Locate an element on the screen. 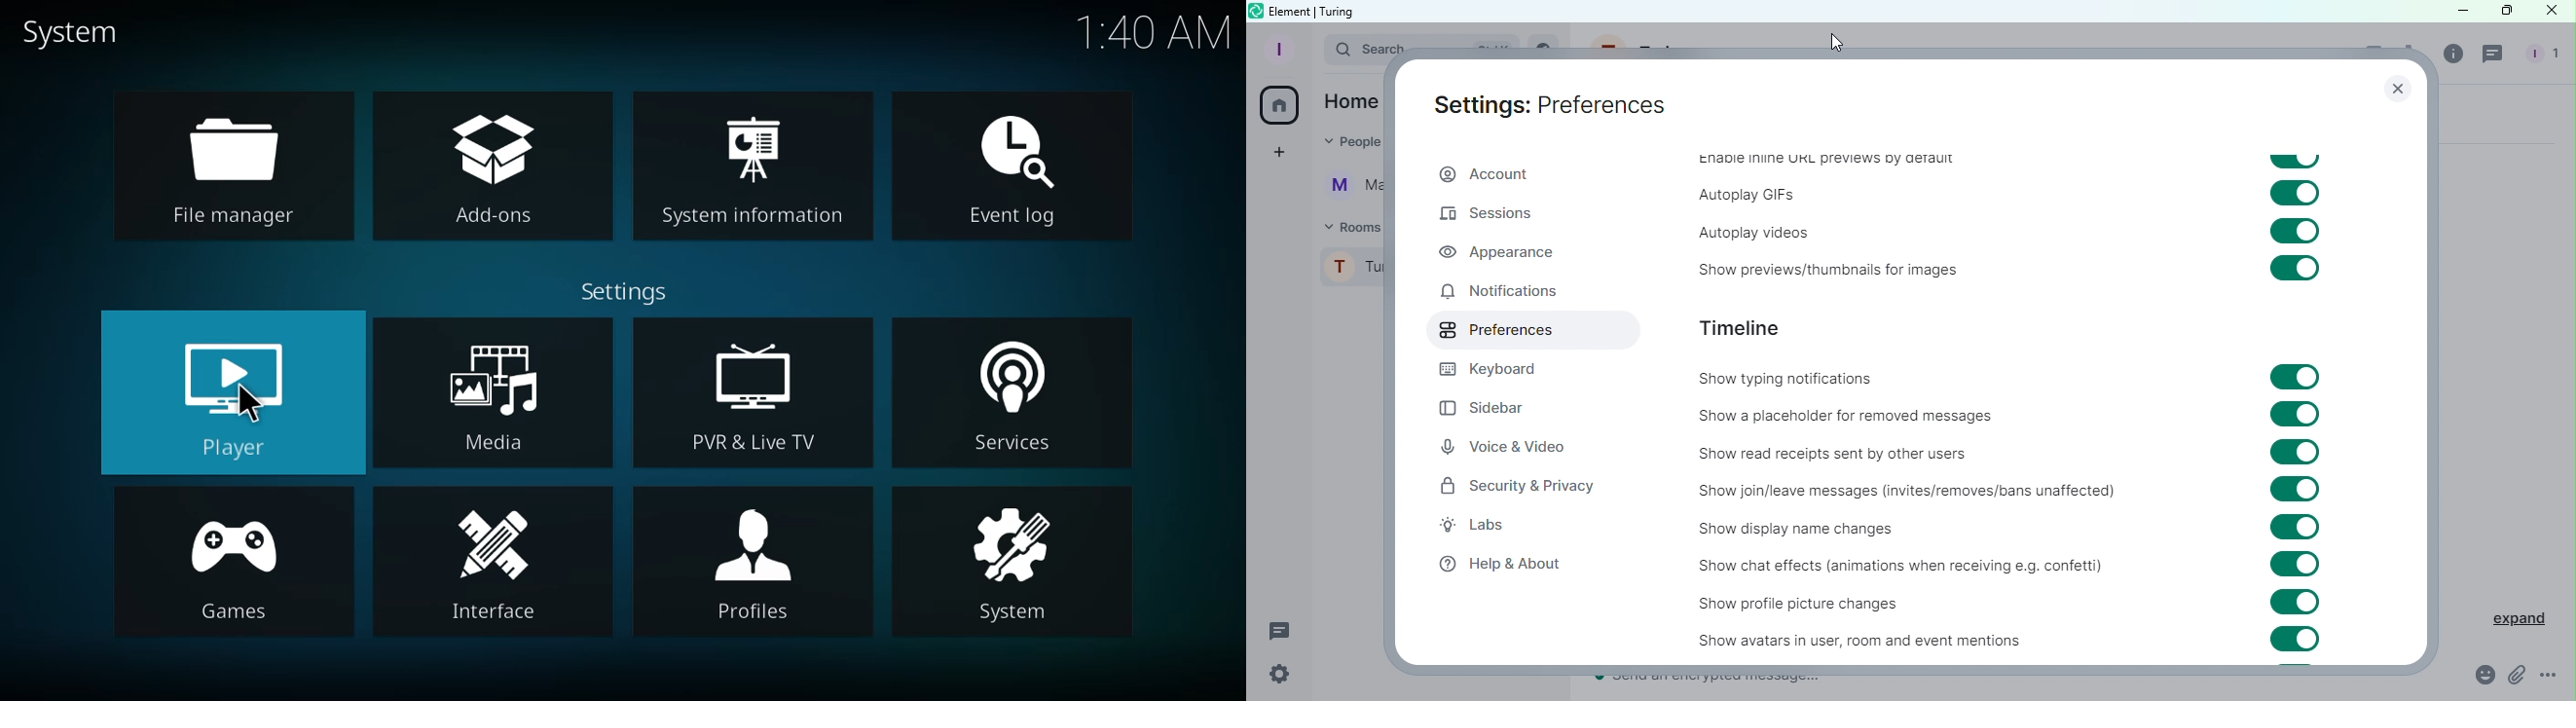 The image size is (2576, 728). Account is located at coordinates (1484, 176).